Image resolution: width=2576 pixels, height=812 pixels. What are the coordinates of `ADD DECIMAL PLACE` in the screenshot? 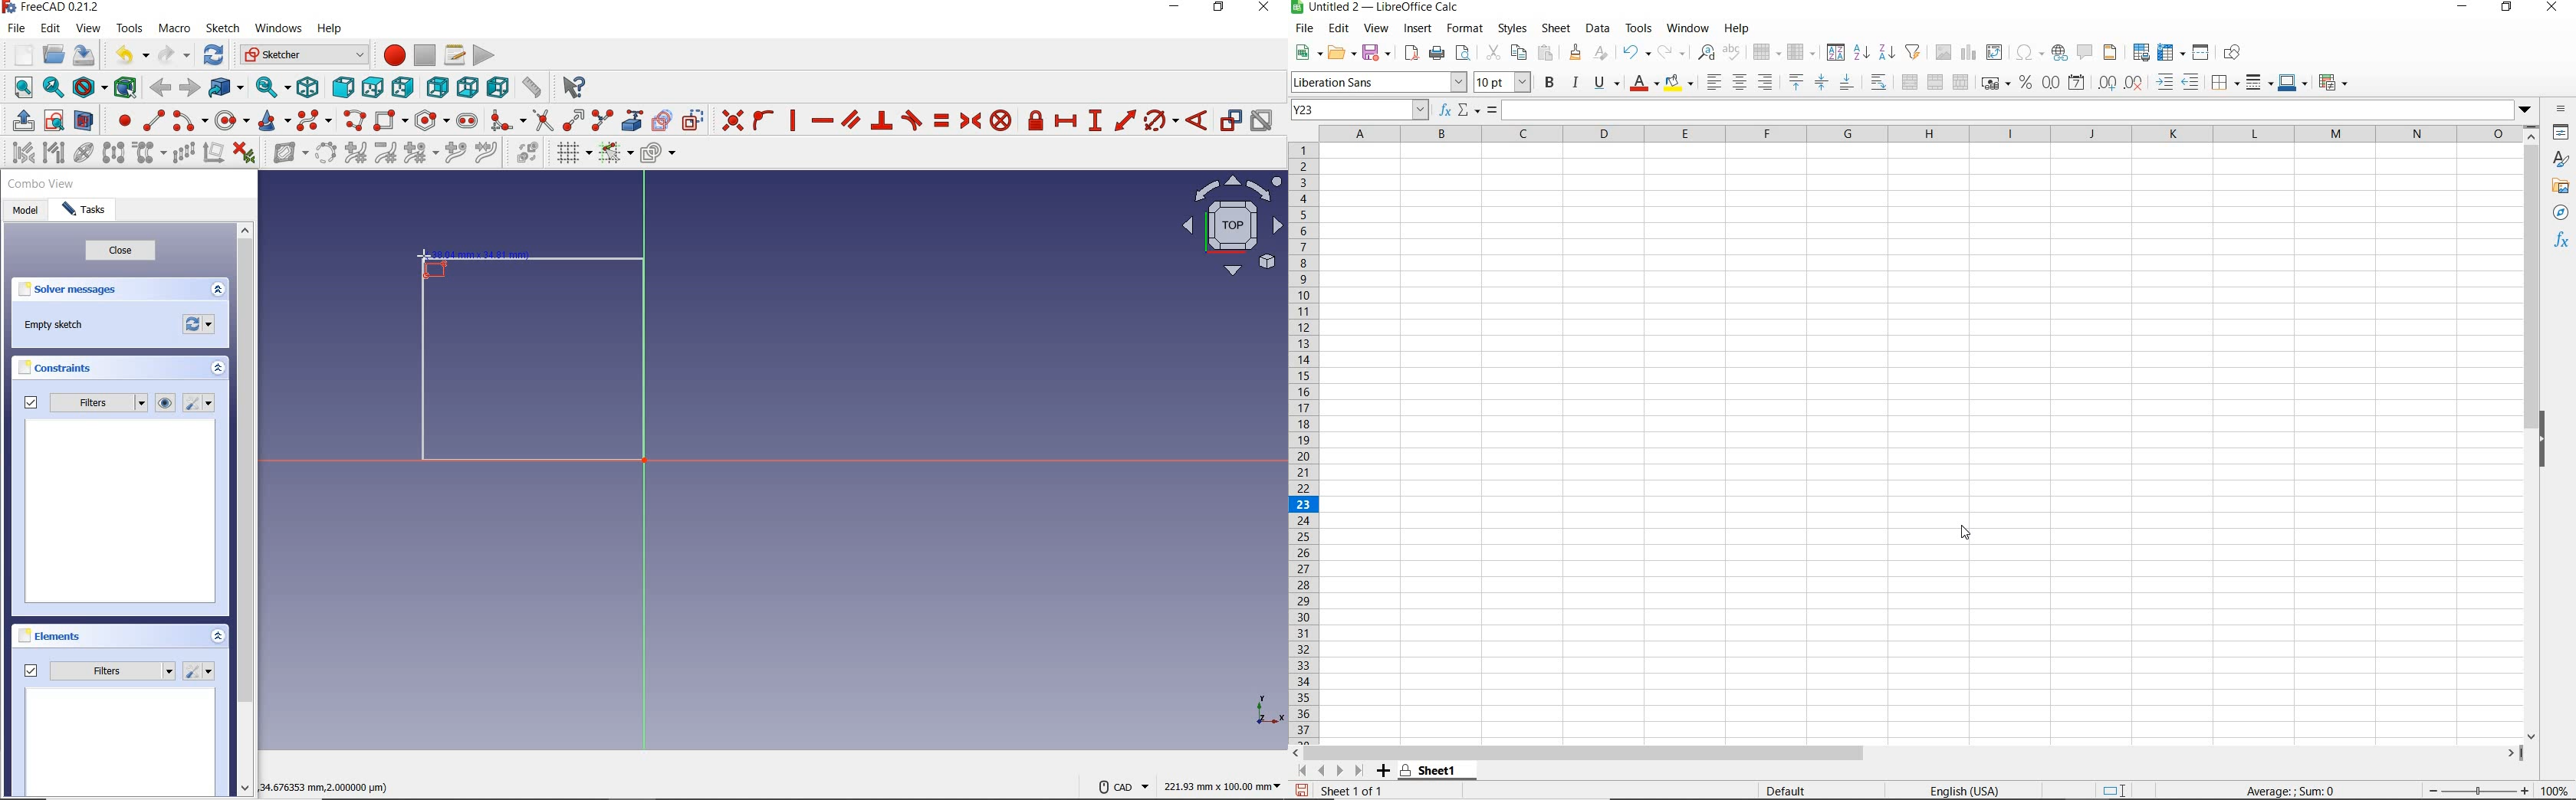 It's located at (2106, 82).